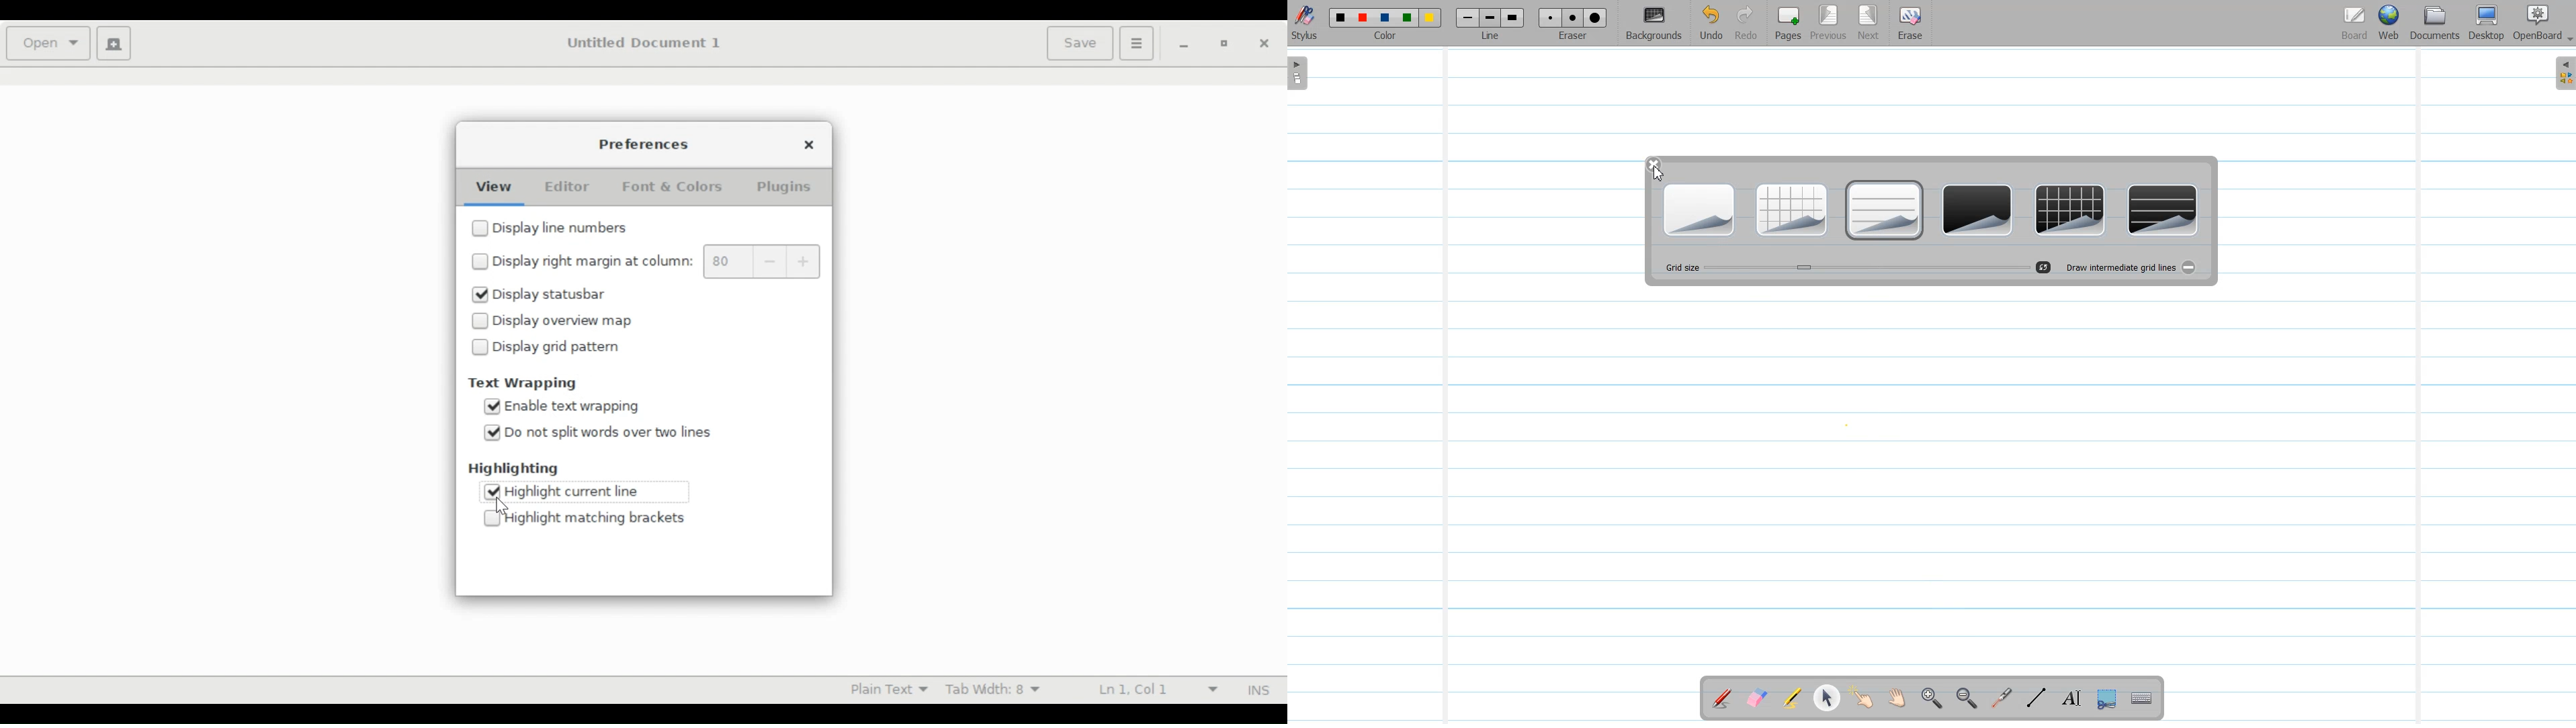 This screenshot has width=2576, height=728. Describe the element at coordinates (491, 407) in the screenshot. I see `checked checkbox` at that location.